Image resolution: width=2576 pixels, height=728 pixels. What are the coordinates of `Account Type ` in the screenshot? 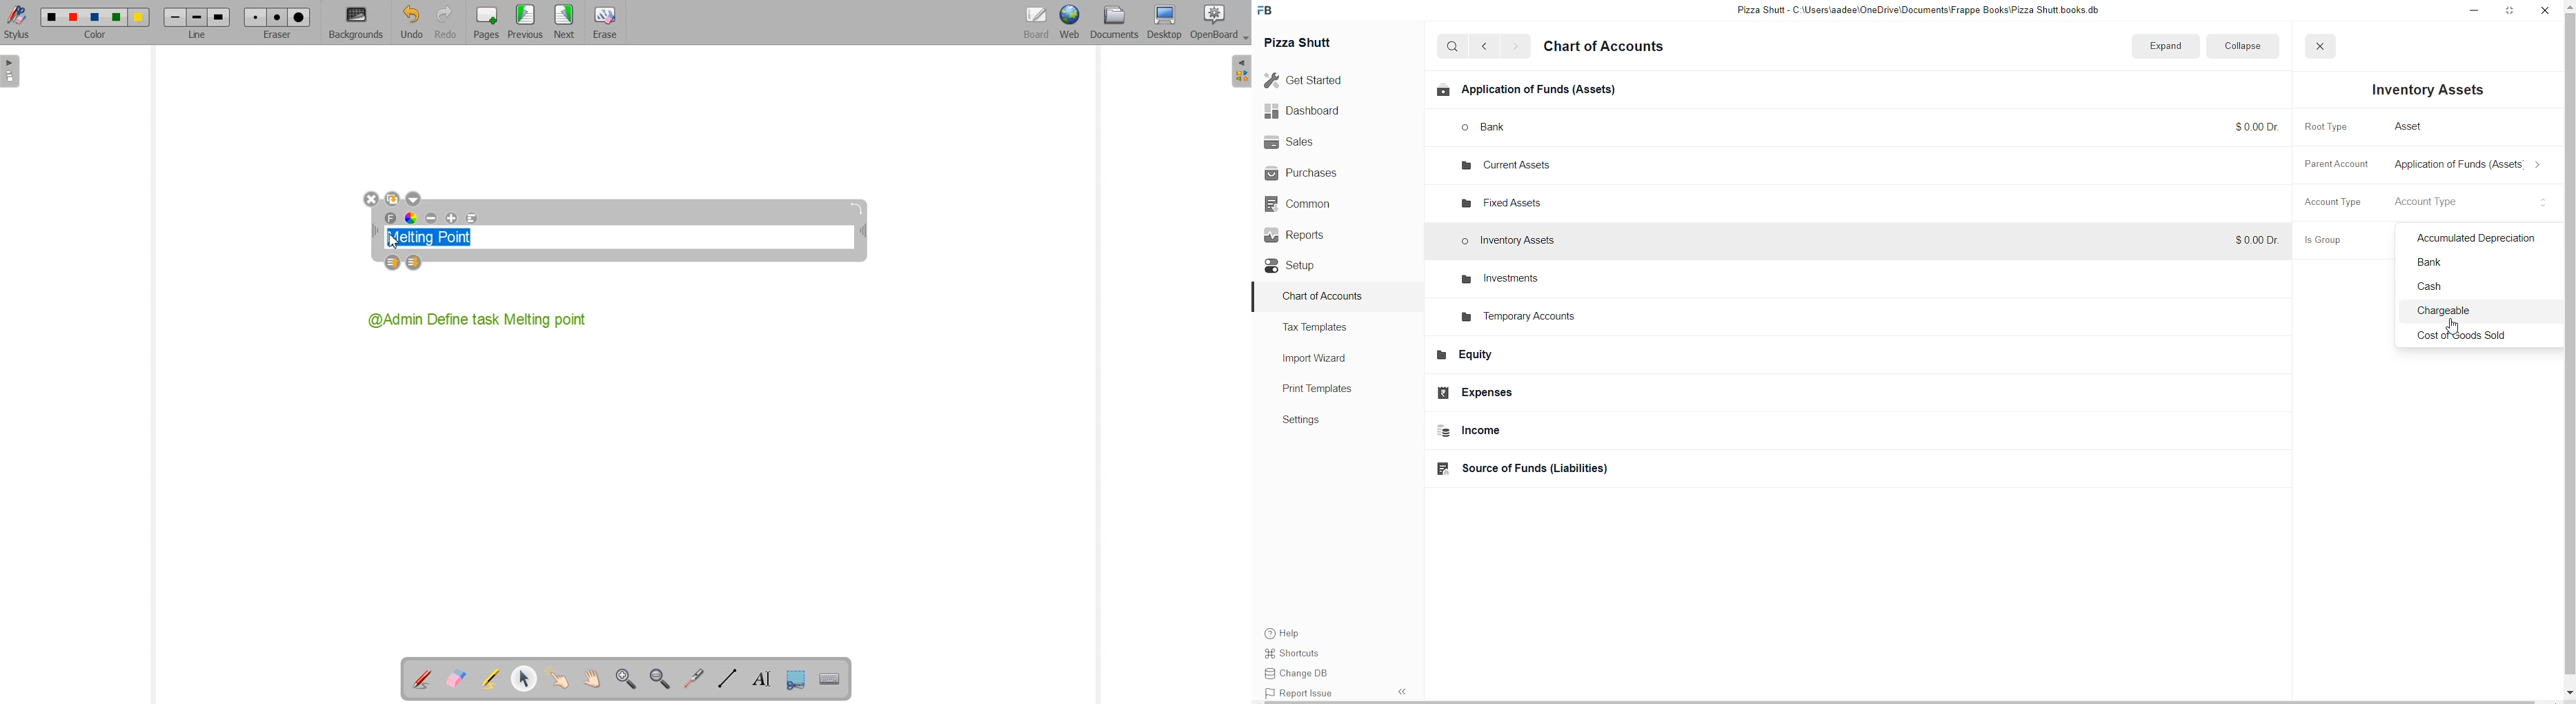 It's located at (2330, 205).